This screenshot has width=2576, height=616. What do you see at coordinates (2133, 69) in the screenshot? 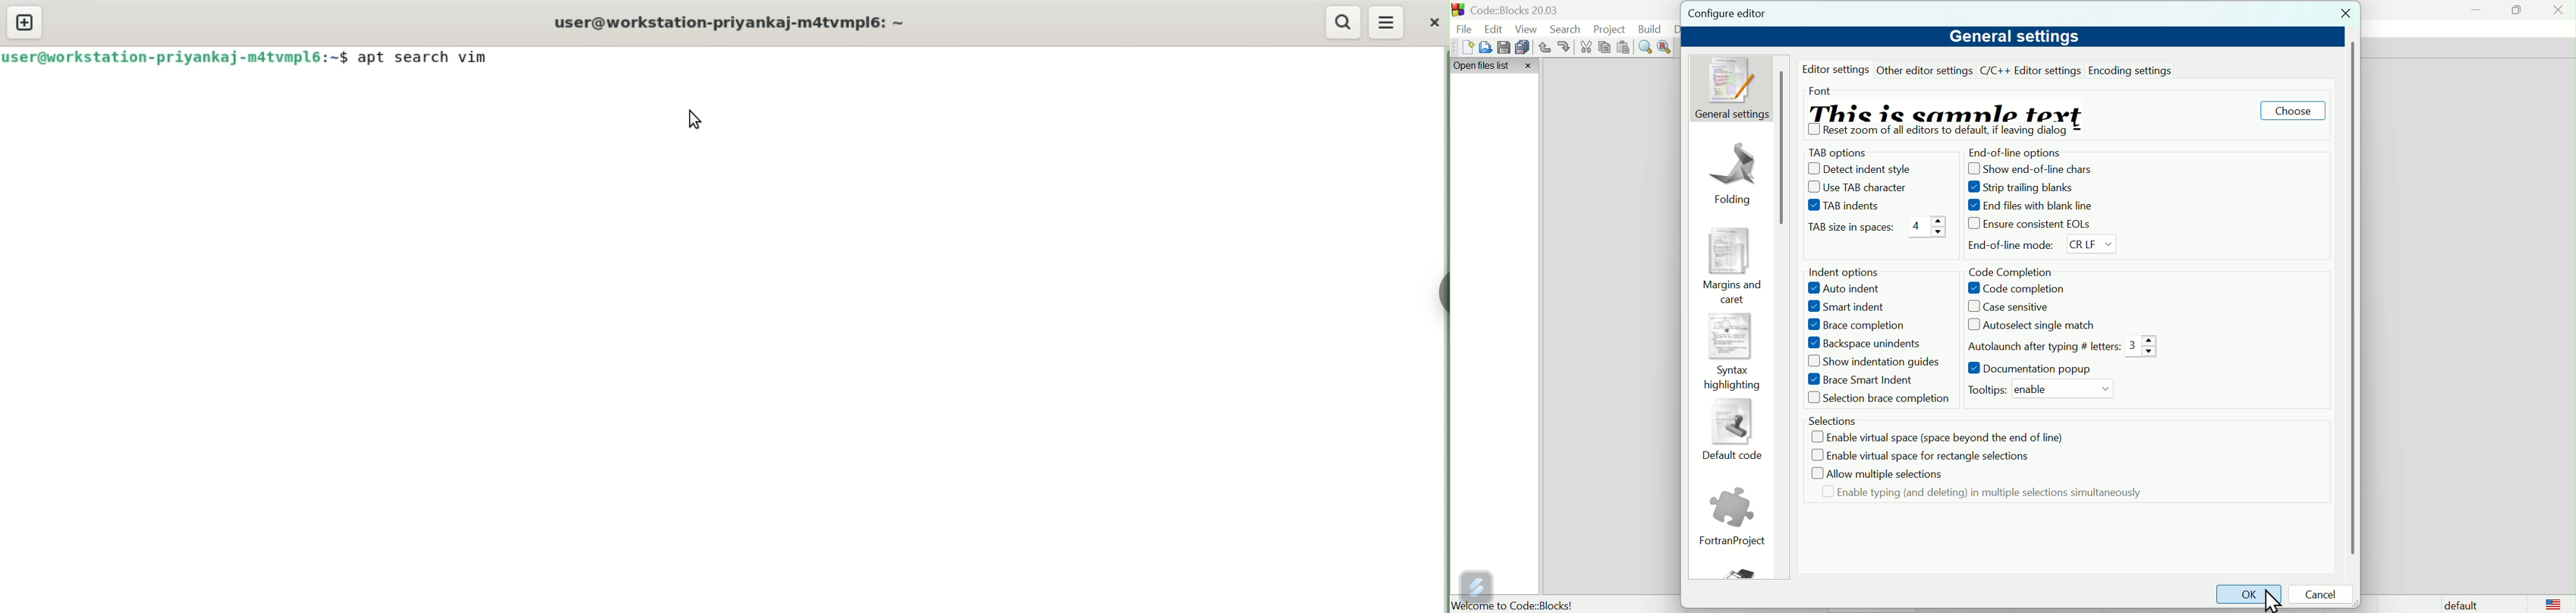
I see `Encoding settings` at bounding box center [2133, 69].